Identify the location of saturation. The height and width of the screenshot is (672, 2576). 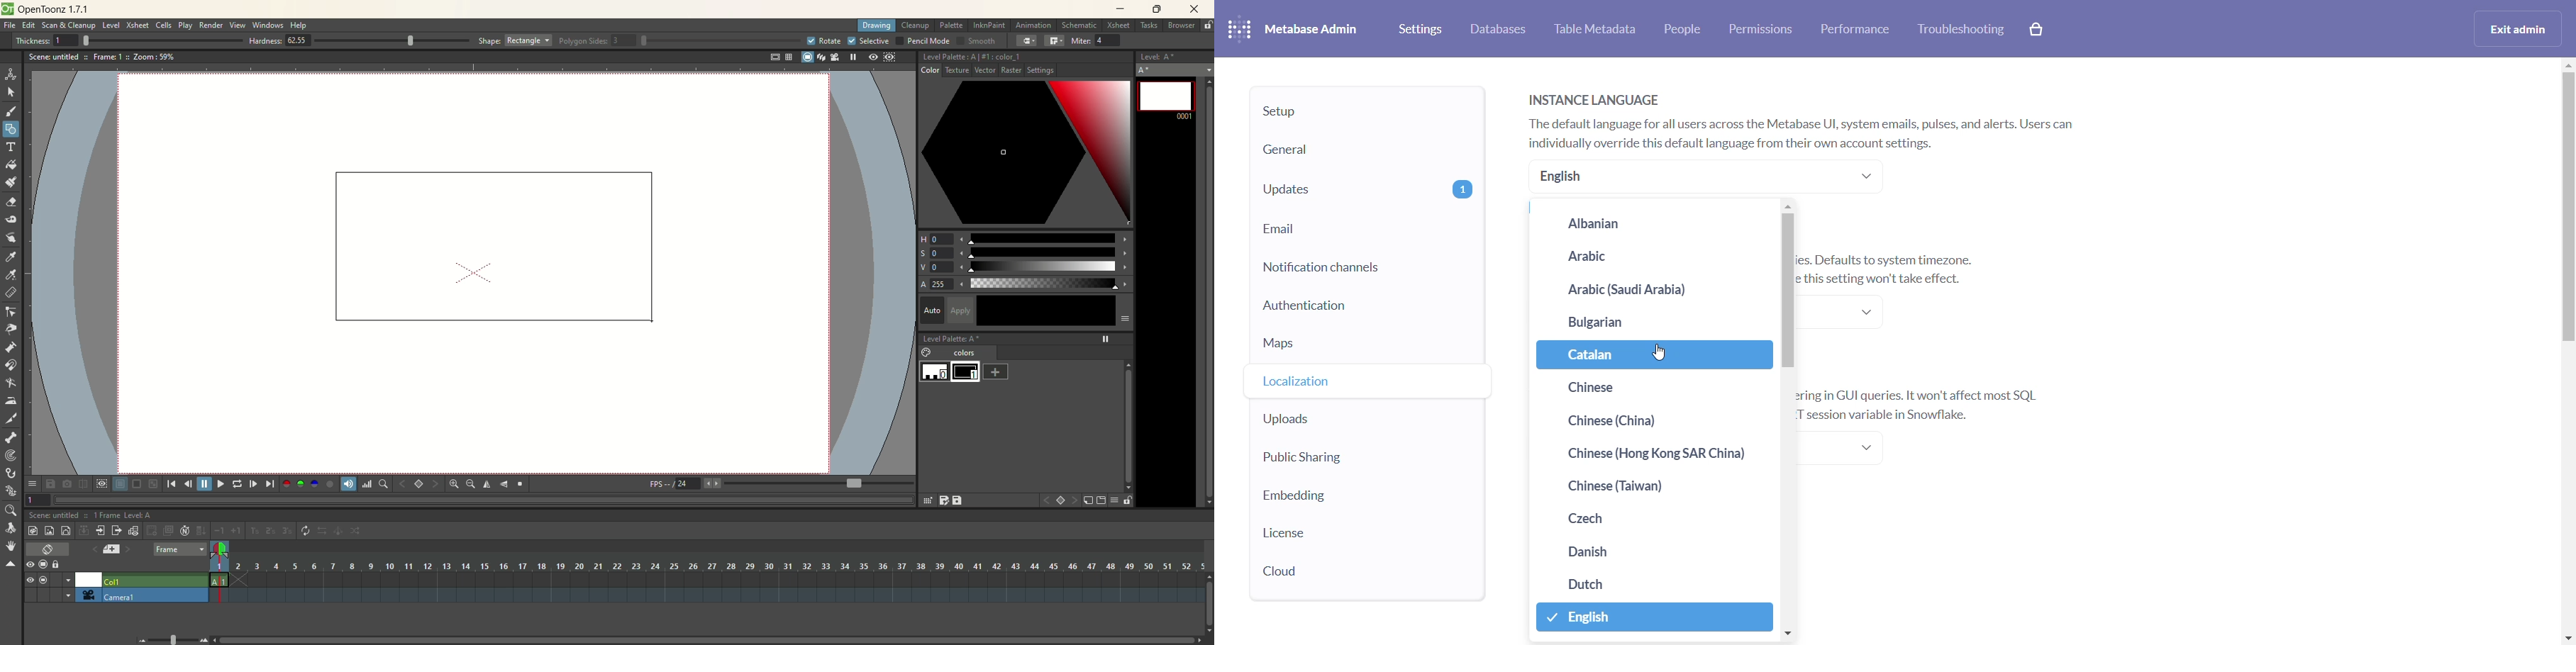
(1025, 253).